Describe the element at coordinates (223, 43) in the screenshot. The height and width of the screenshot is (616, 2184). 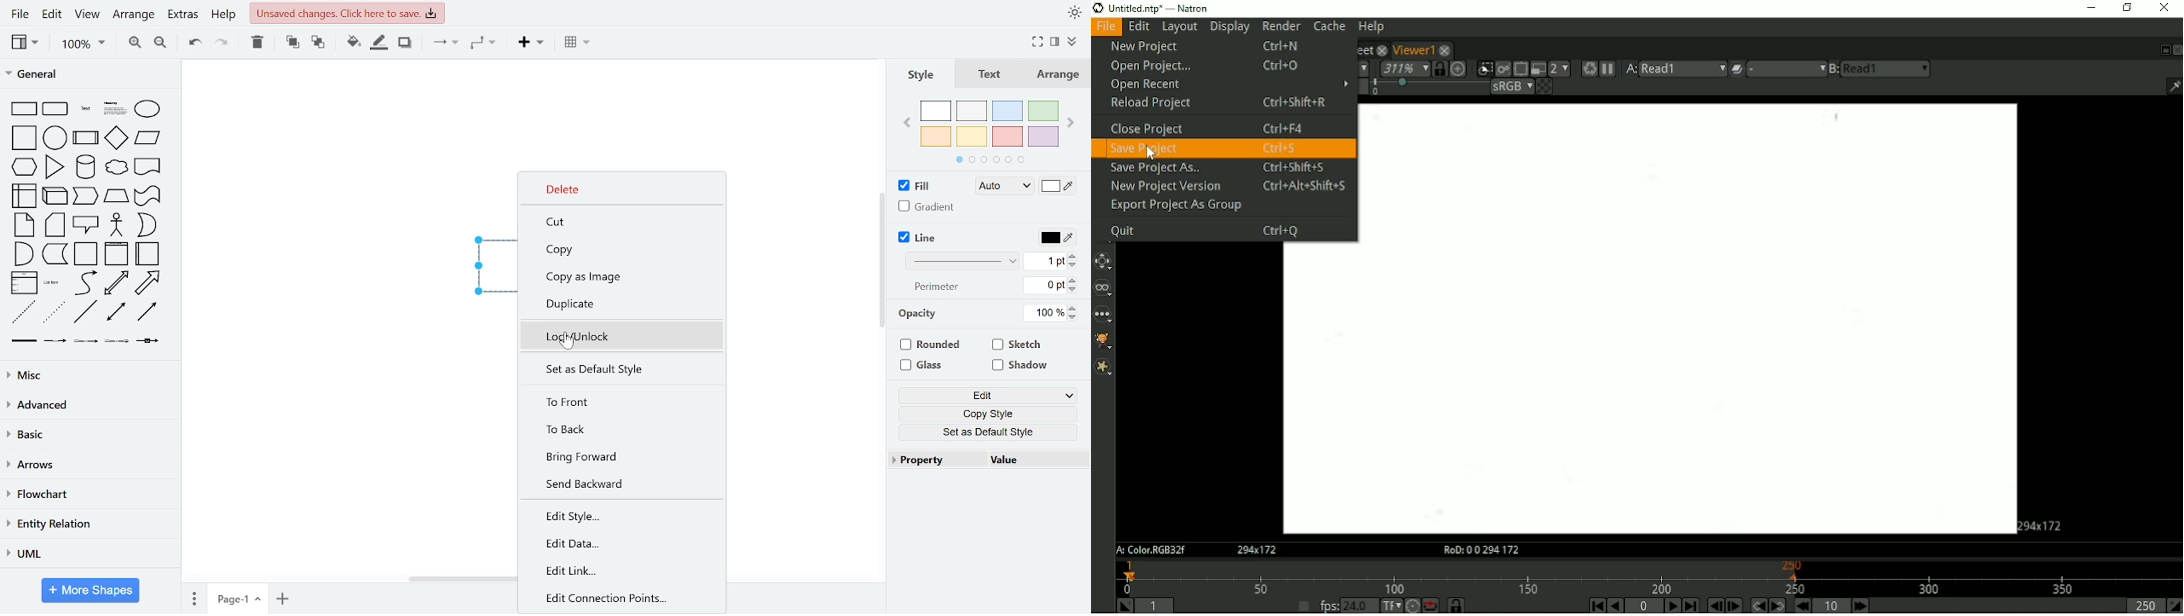
I see `redo` at that location.